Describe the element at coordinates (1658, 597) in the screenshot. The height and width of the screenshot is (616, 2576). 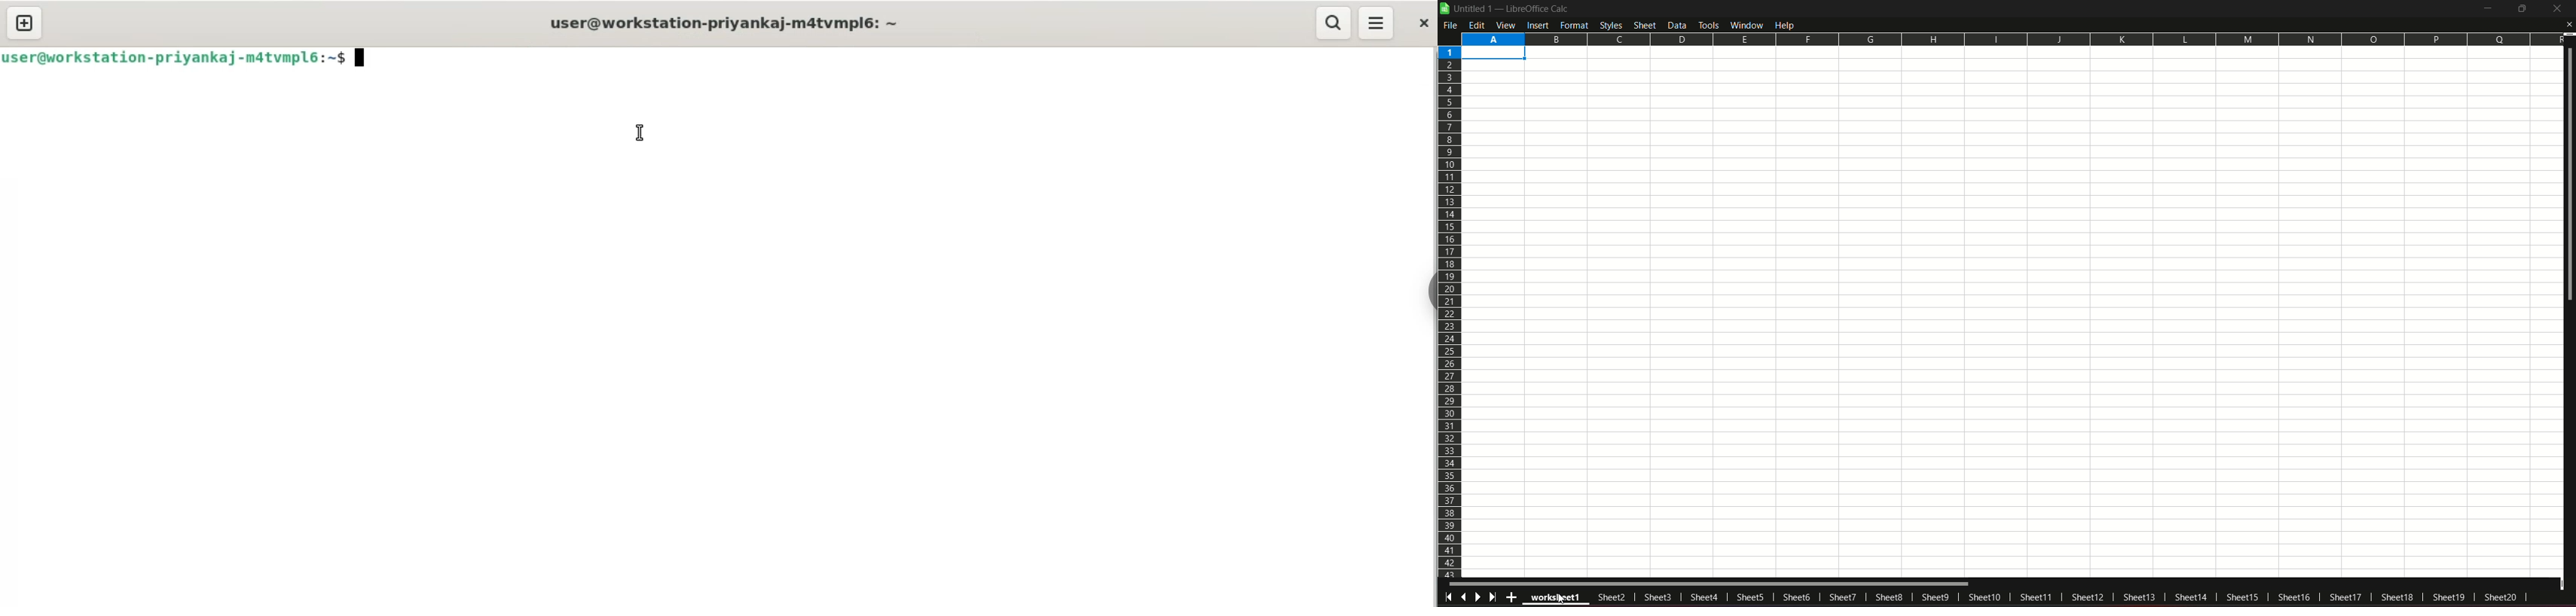
I see `sheet3` at that location.